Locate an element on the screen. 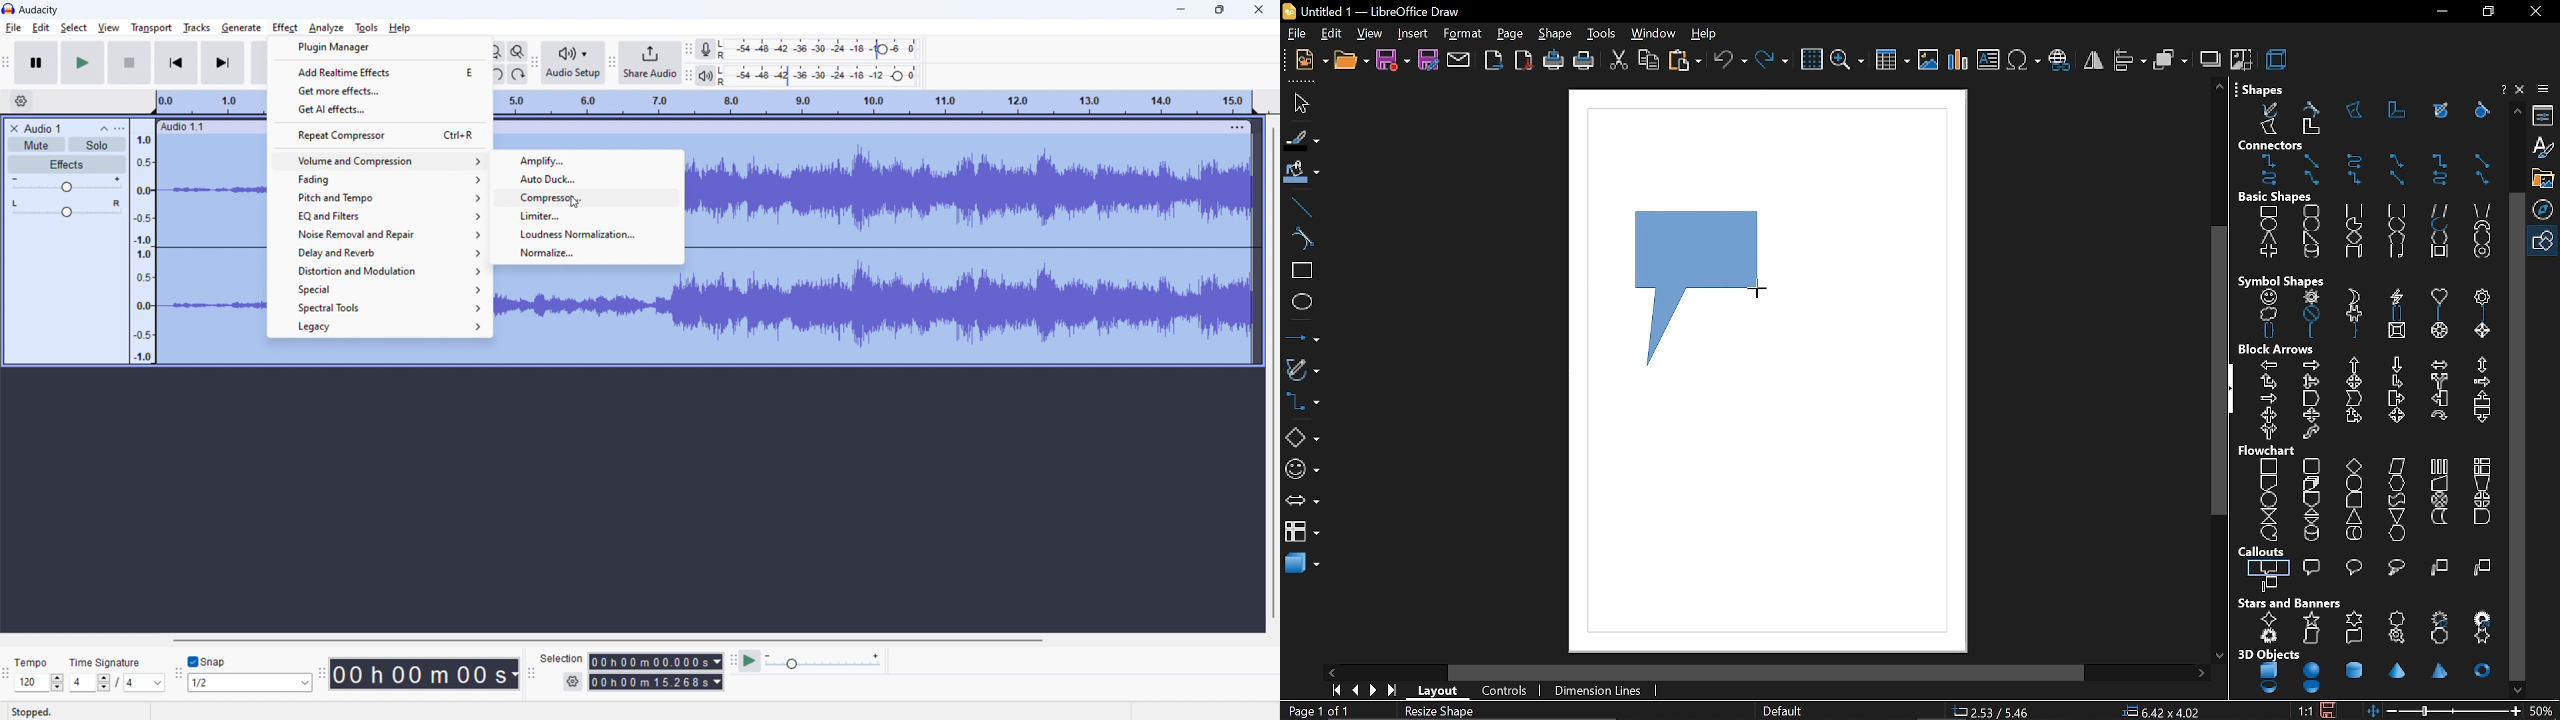  cursor is located at coordinates (575, 203).